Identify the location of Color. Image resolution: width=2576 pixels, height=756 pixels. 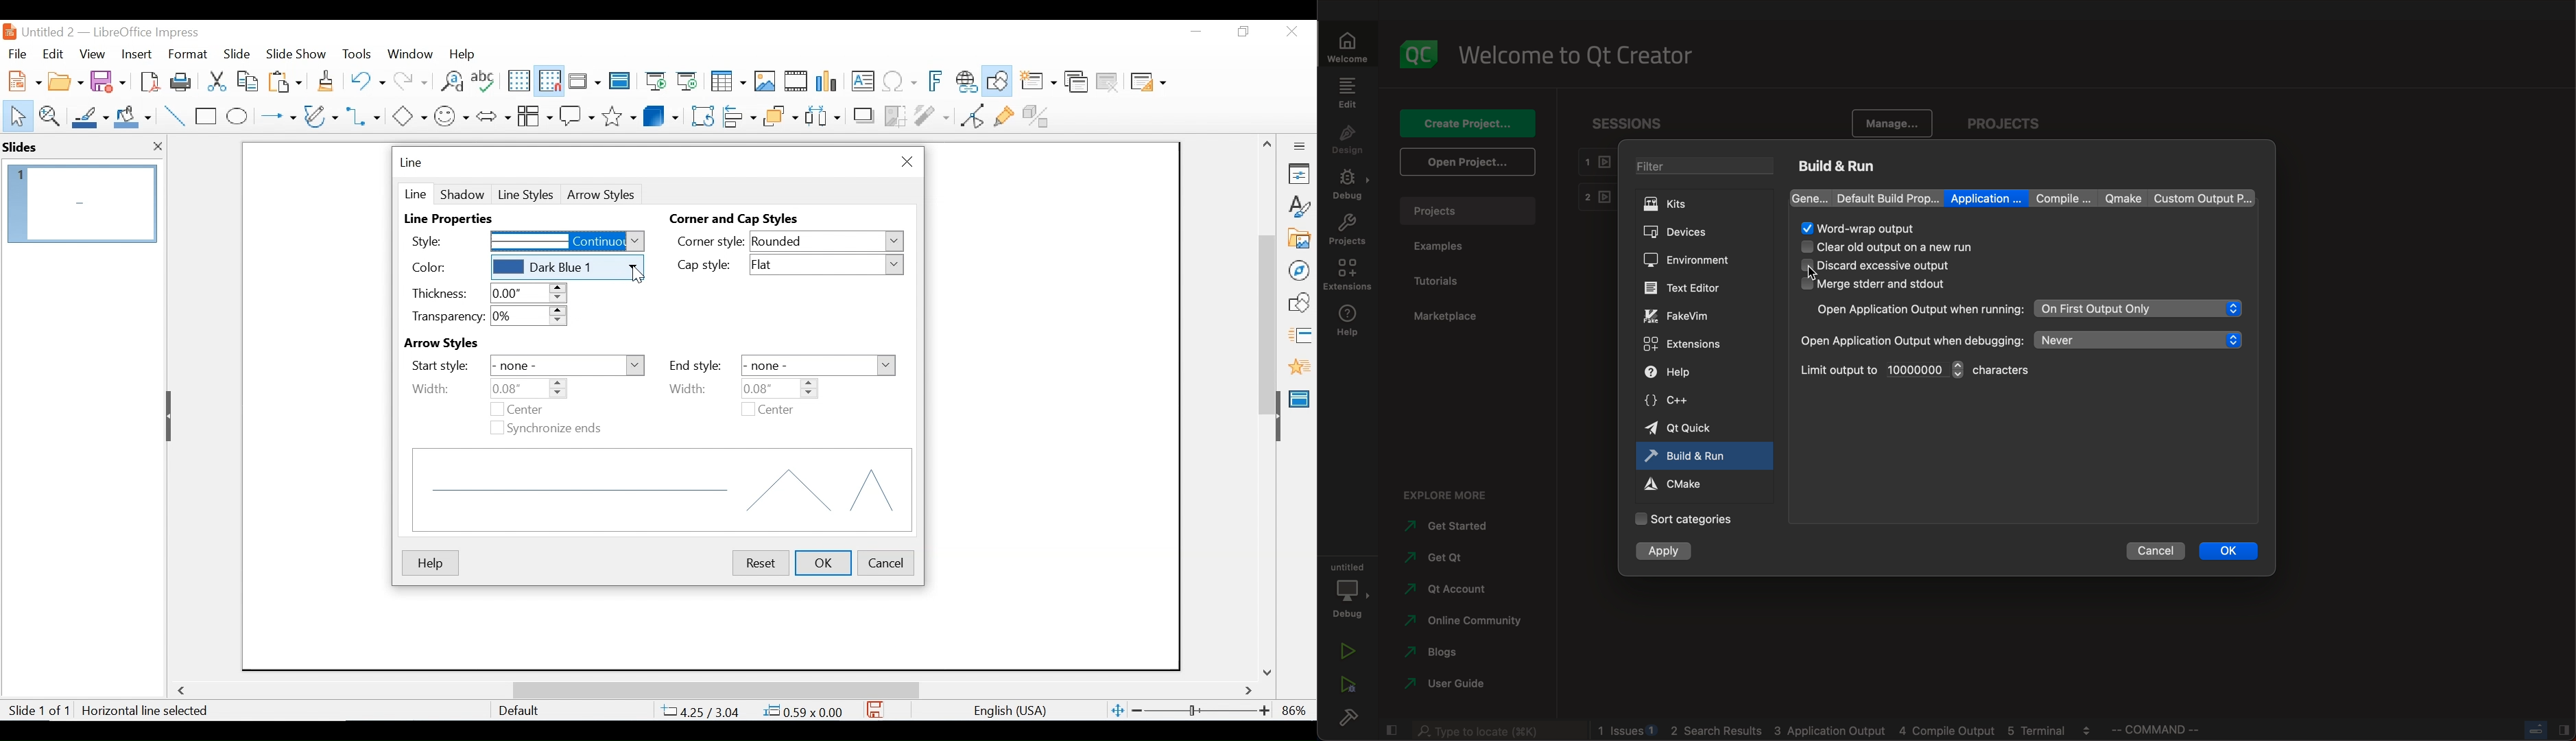
(446, 268).